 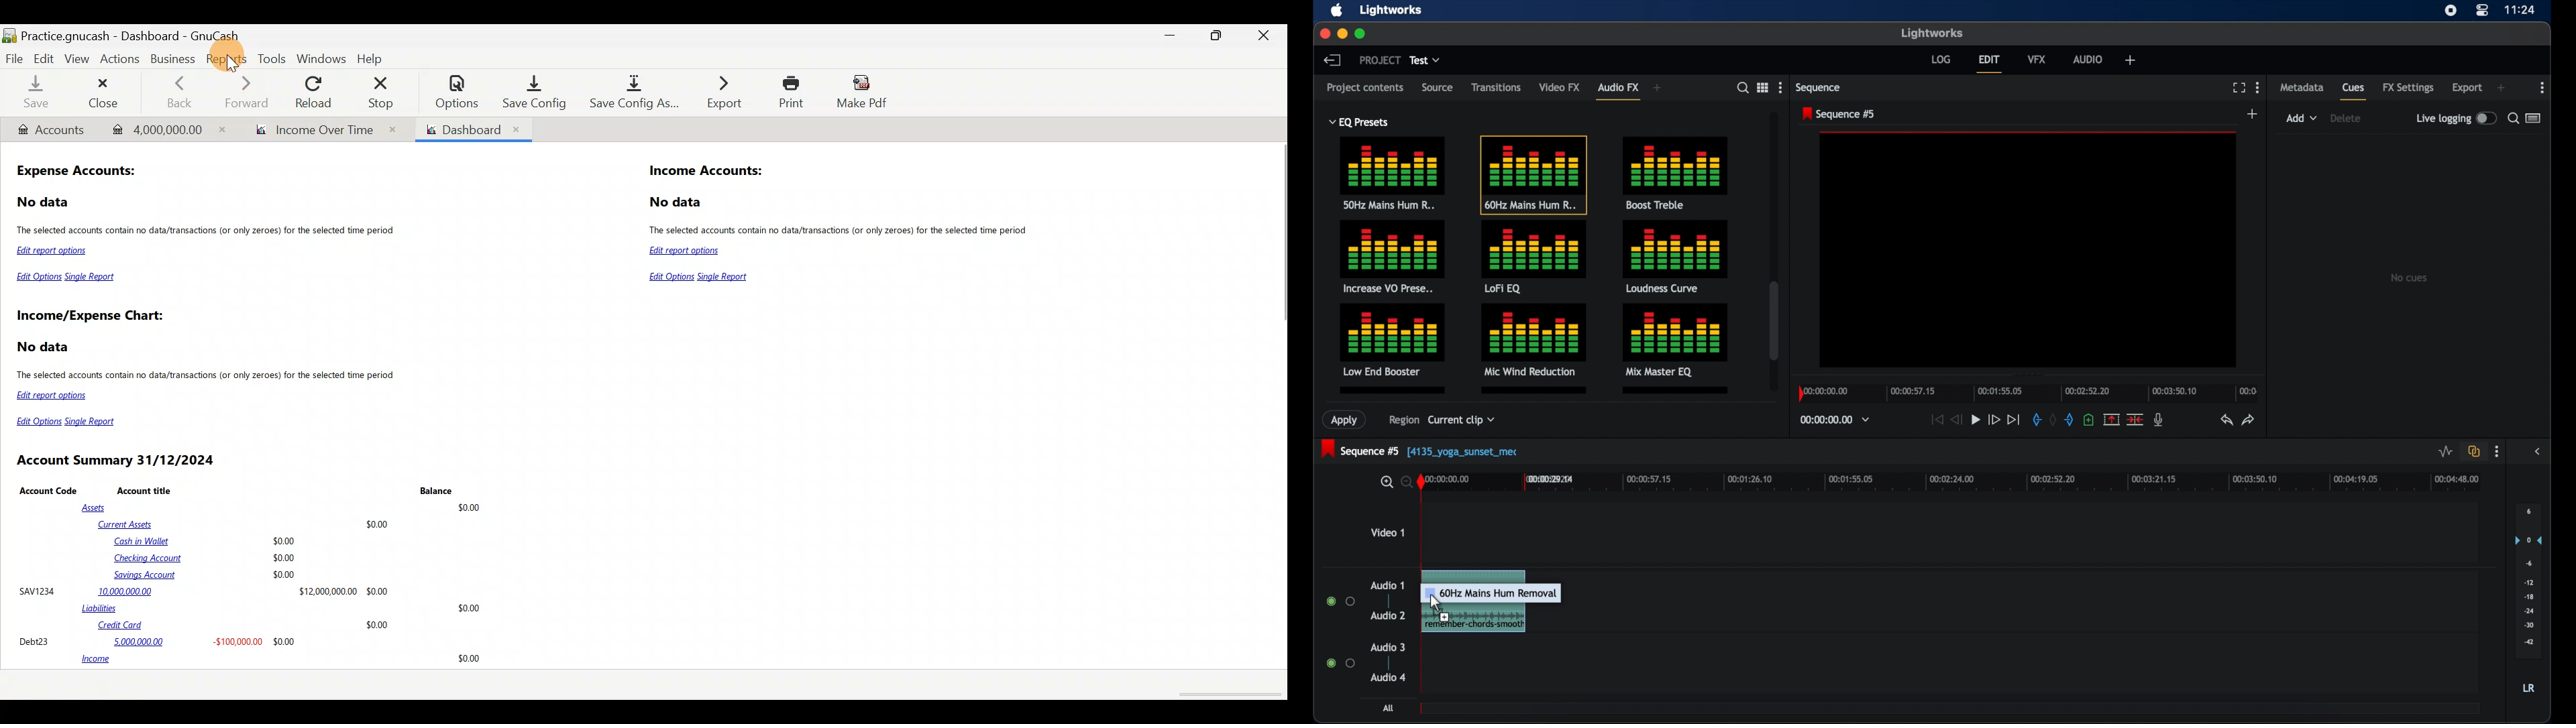 I want to click on metadata, so click(x=2302, y=86).